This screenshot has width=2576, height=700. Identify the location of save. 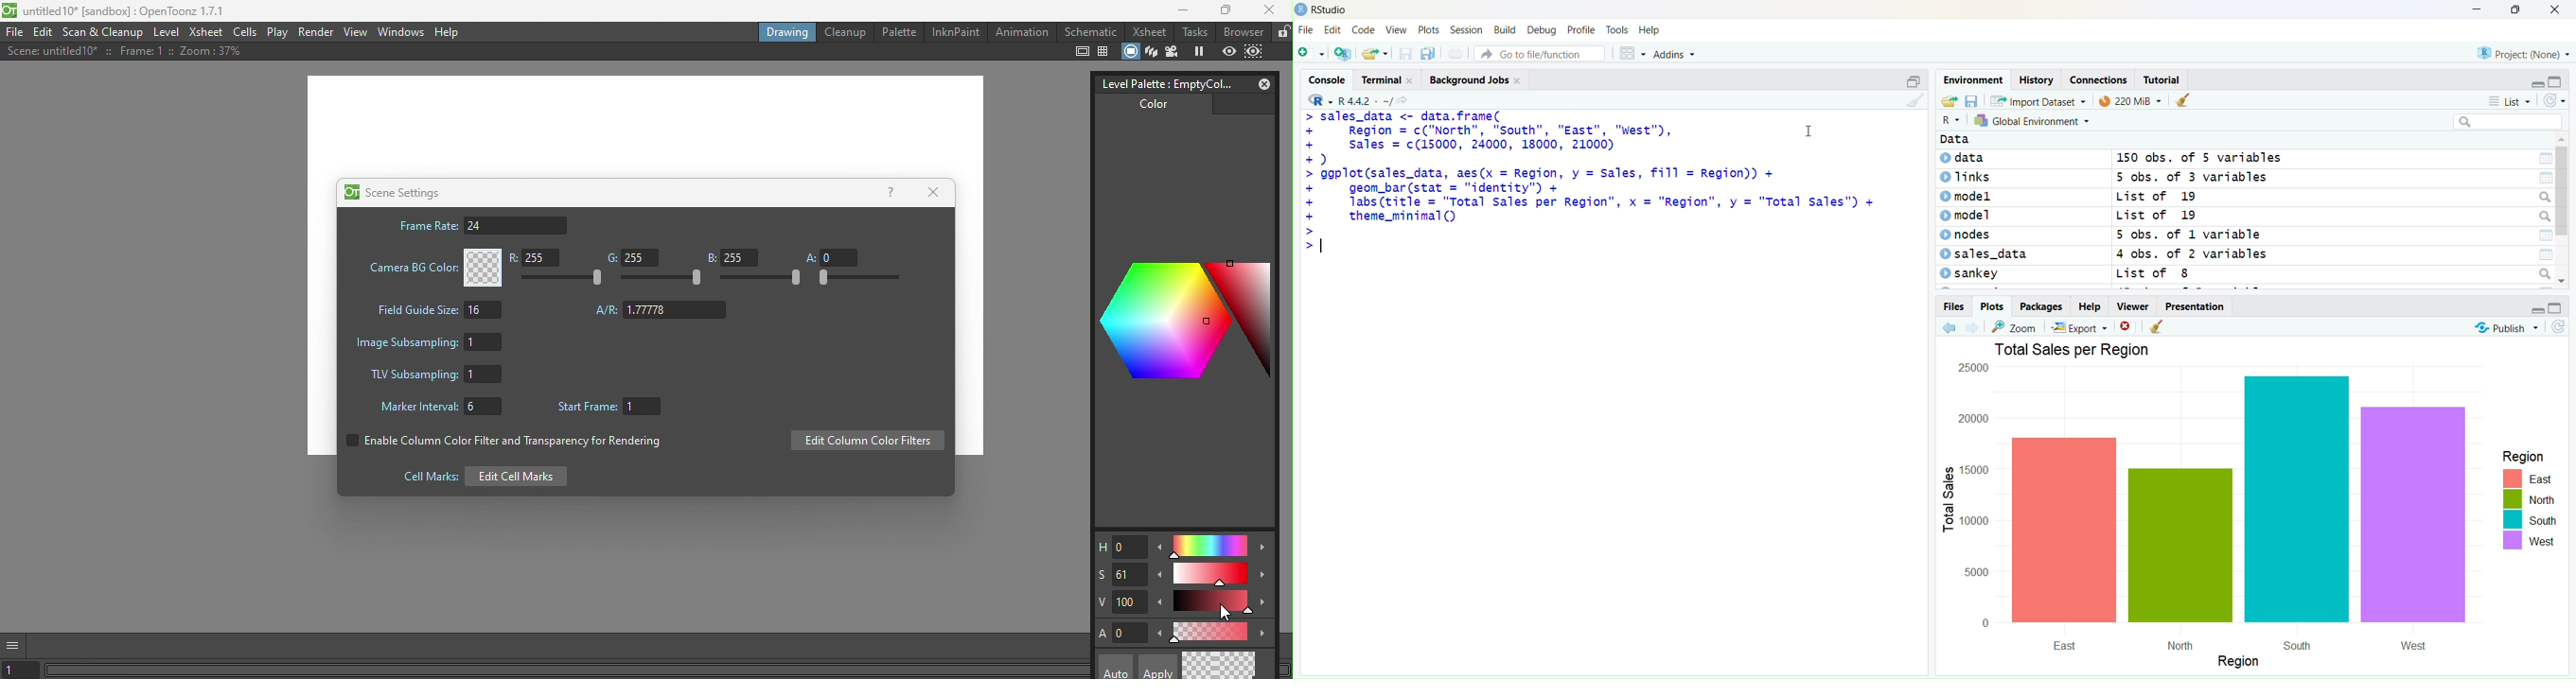
(1976, 102).